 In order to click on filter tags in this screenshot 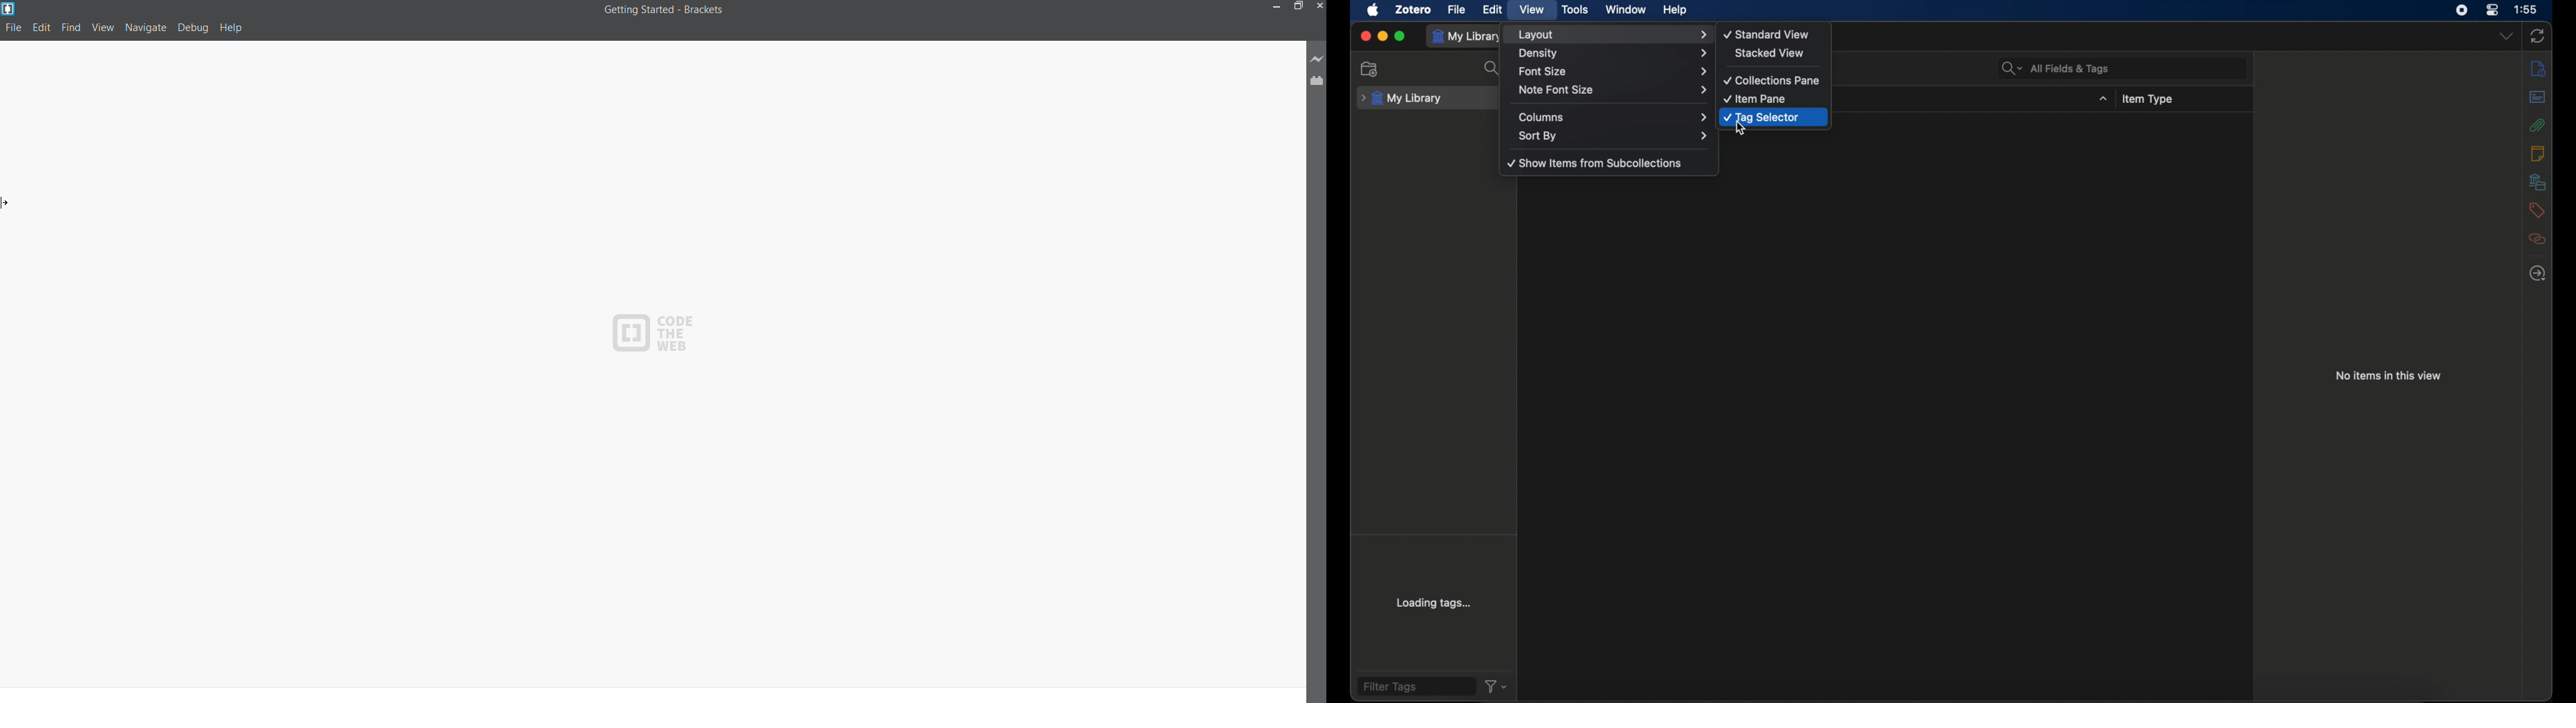, I will do `click(1390, 687)`.